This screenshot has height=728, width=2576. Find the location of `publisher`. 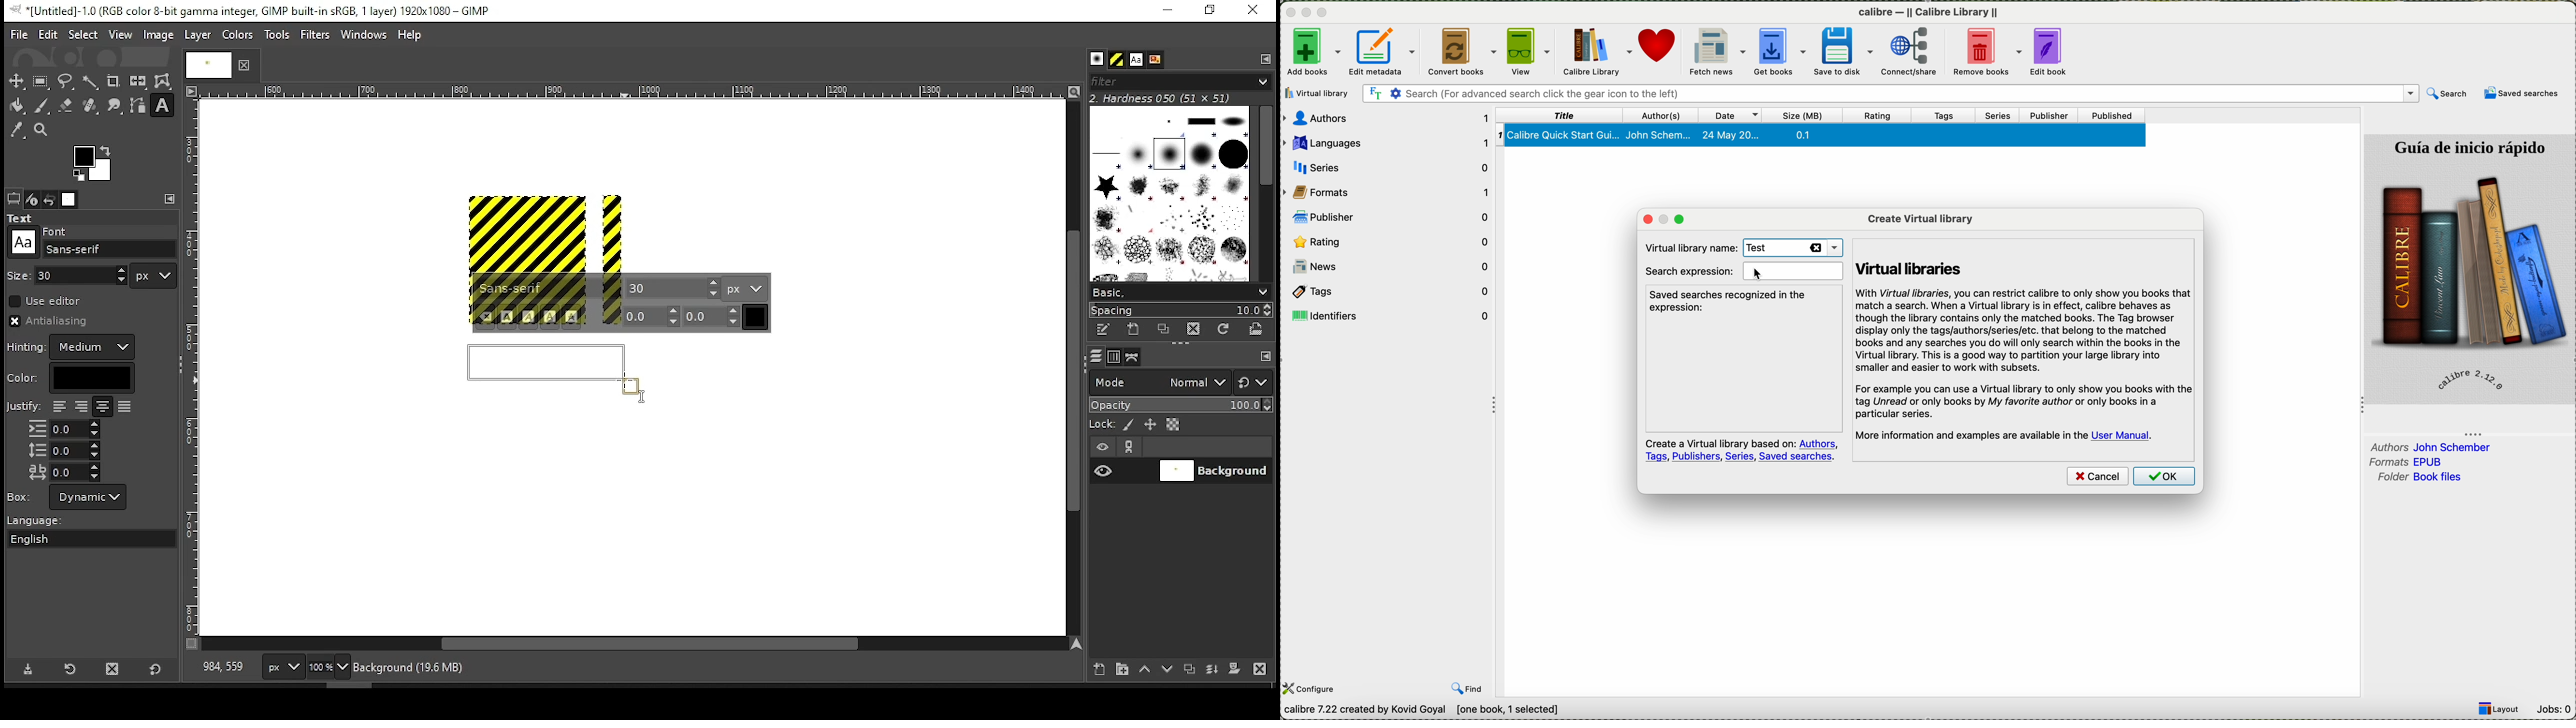

publisher is located at coordinates (2051, 115).